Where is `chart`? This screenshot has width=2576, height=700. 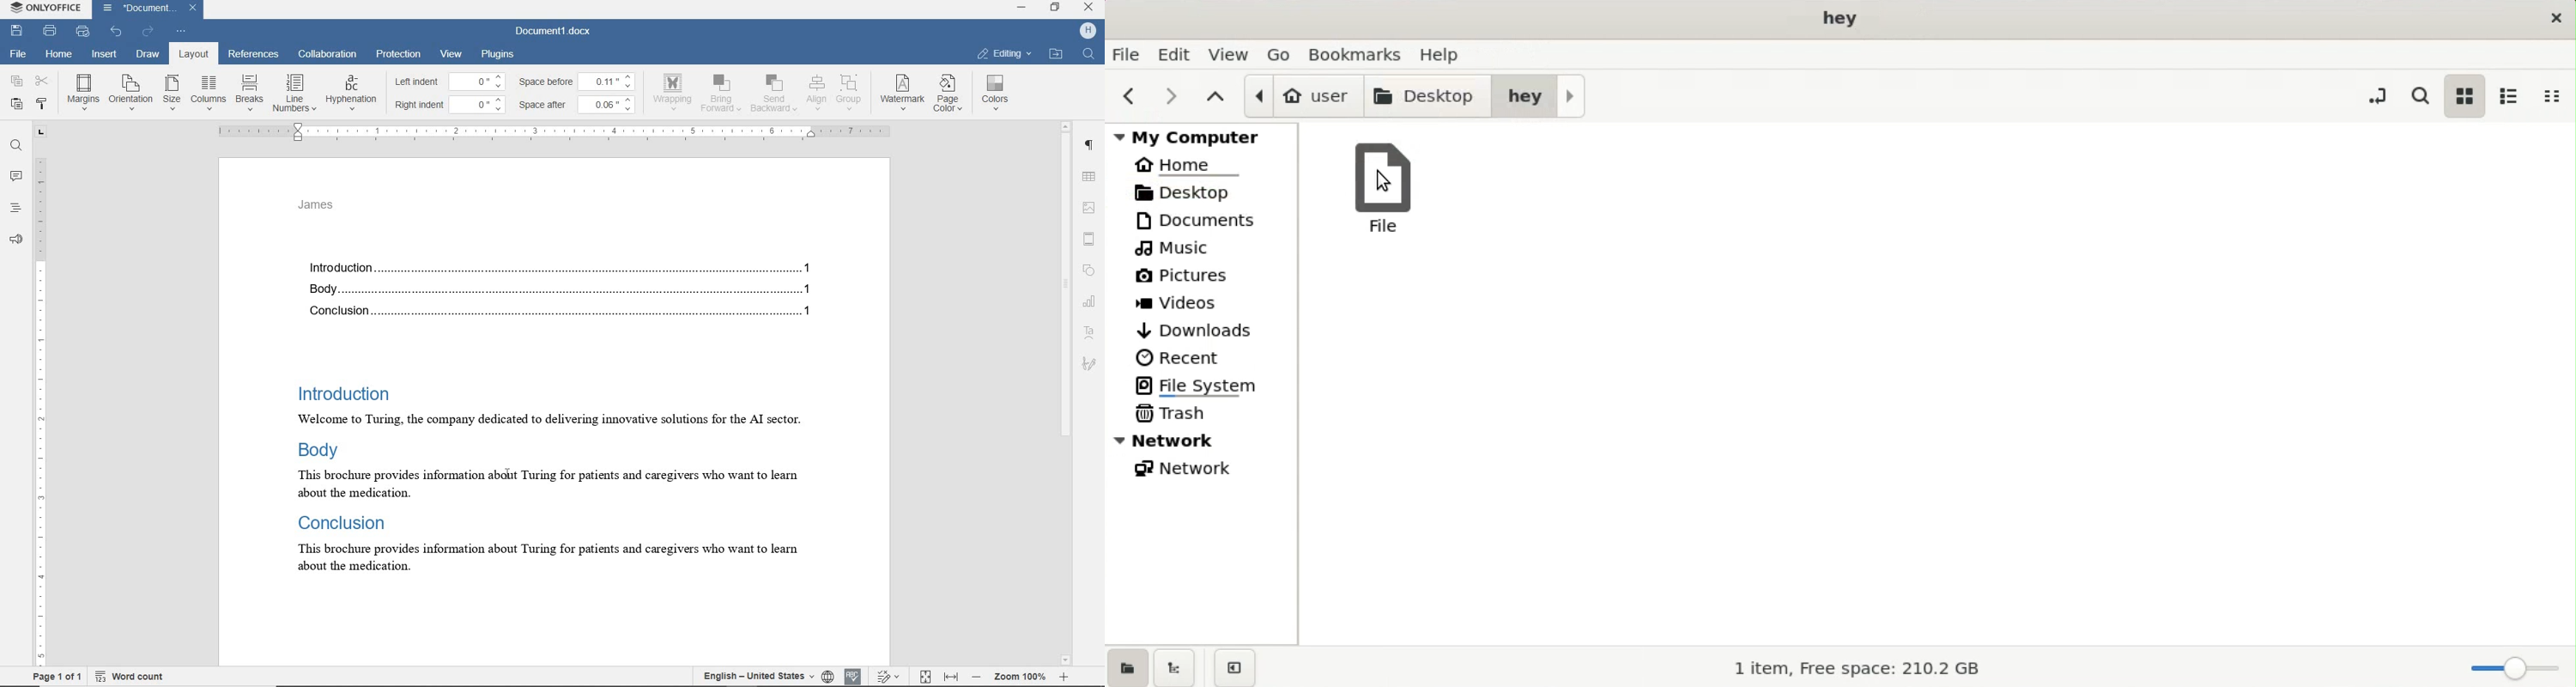 chart is located at coordinates (1091, 304).